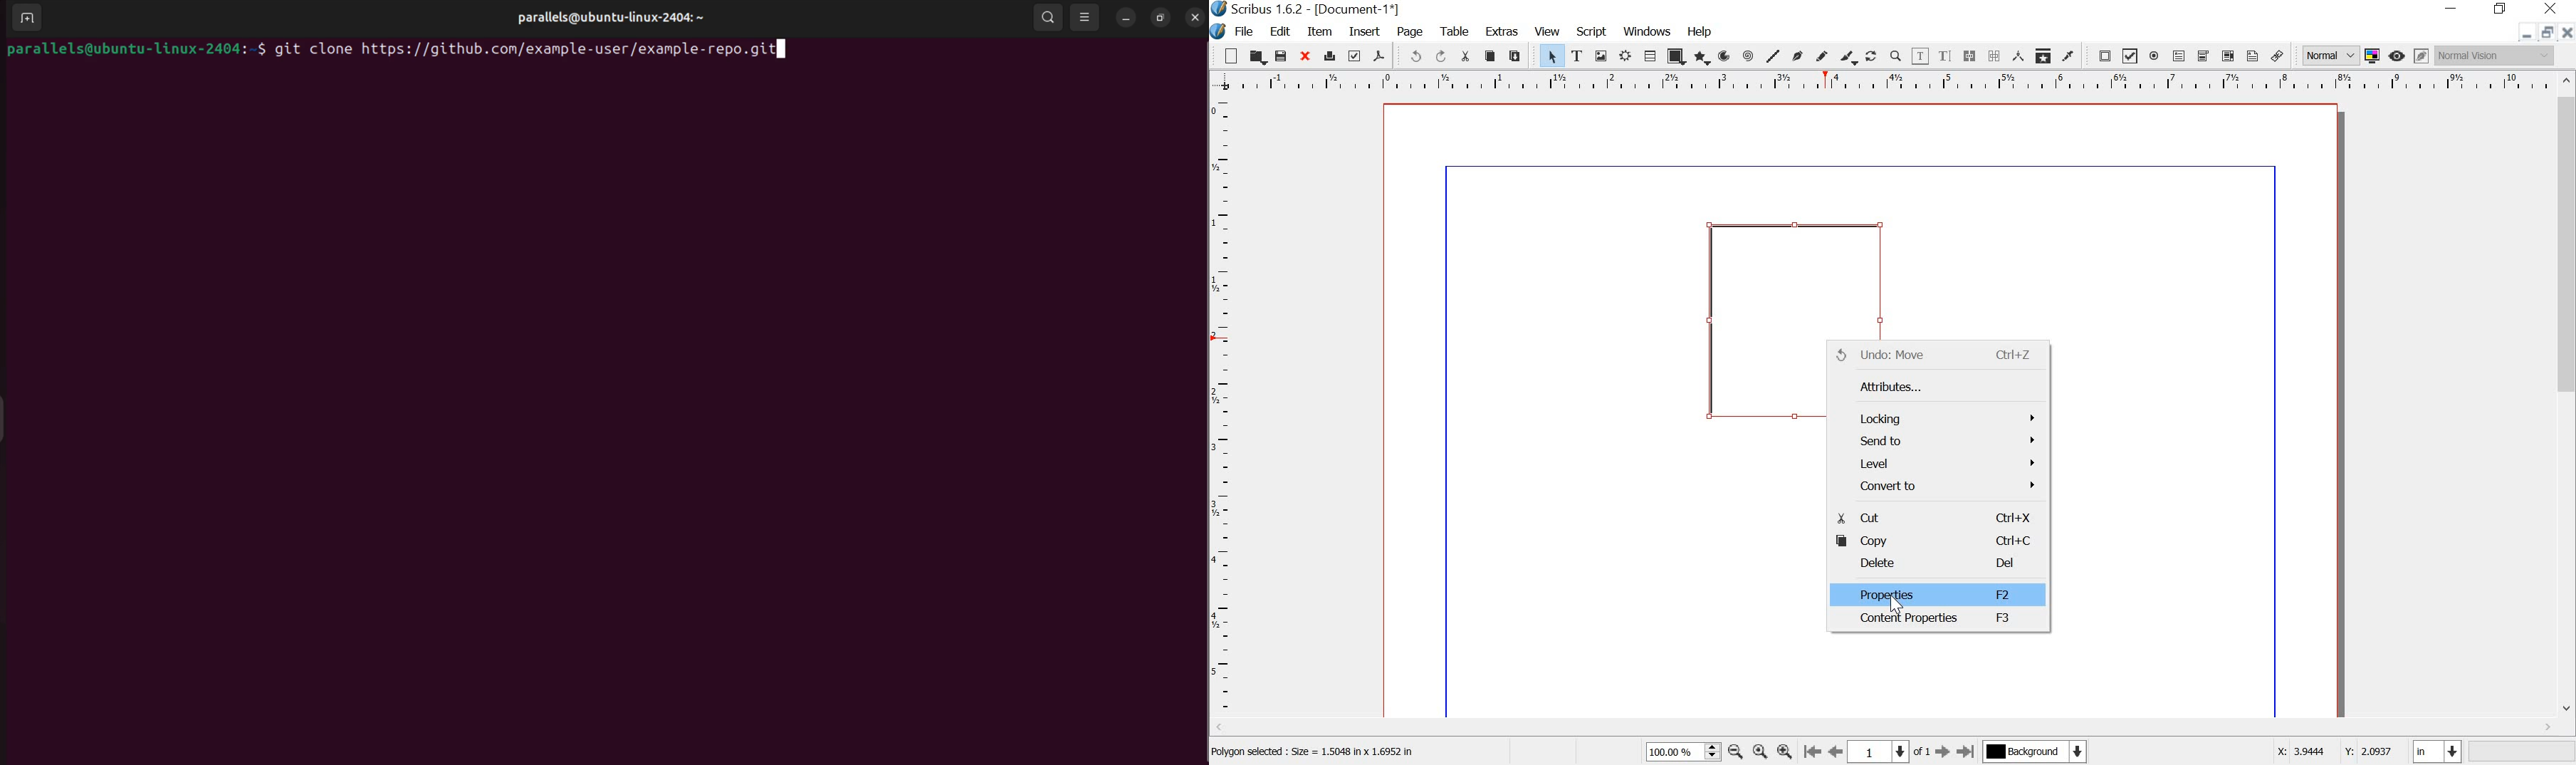 The width and height of the screenshot is (2576, 784). What do you see at coordinates (1219, 31) in the screenshot?
I see `system logo` at bounding box center [1219, 31].